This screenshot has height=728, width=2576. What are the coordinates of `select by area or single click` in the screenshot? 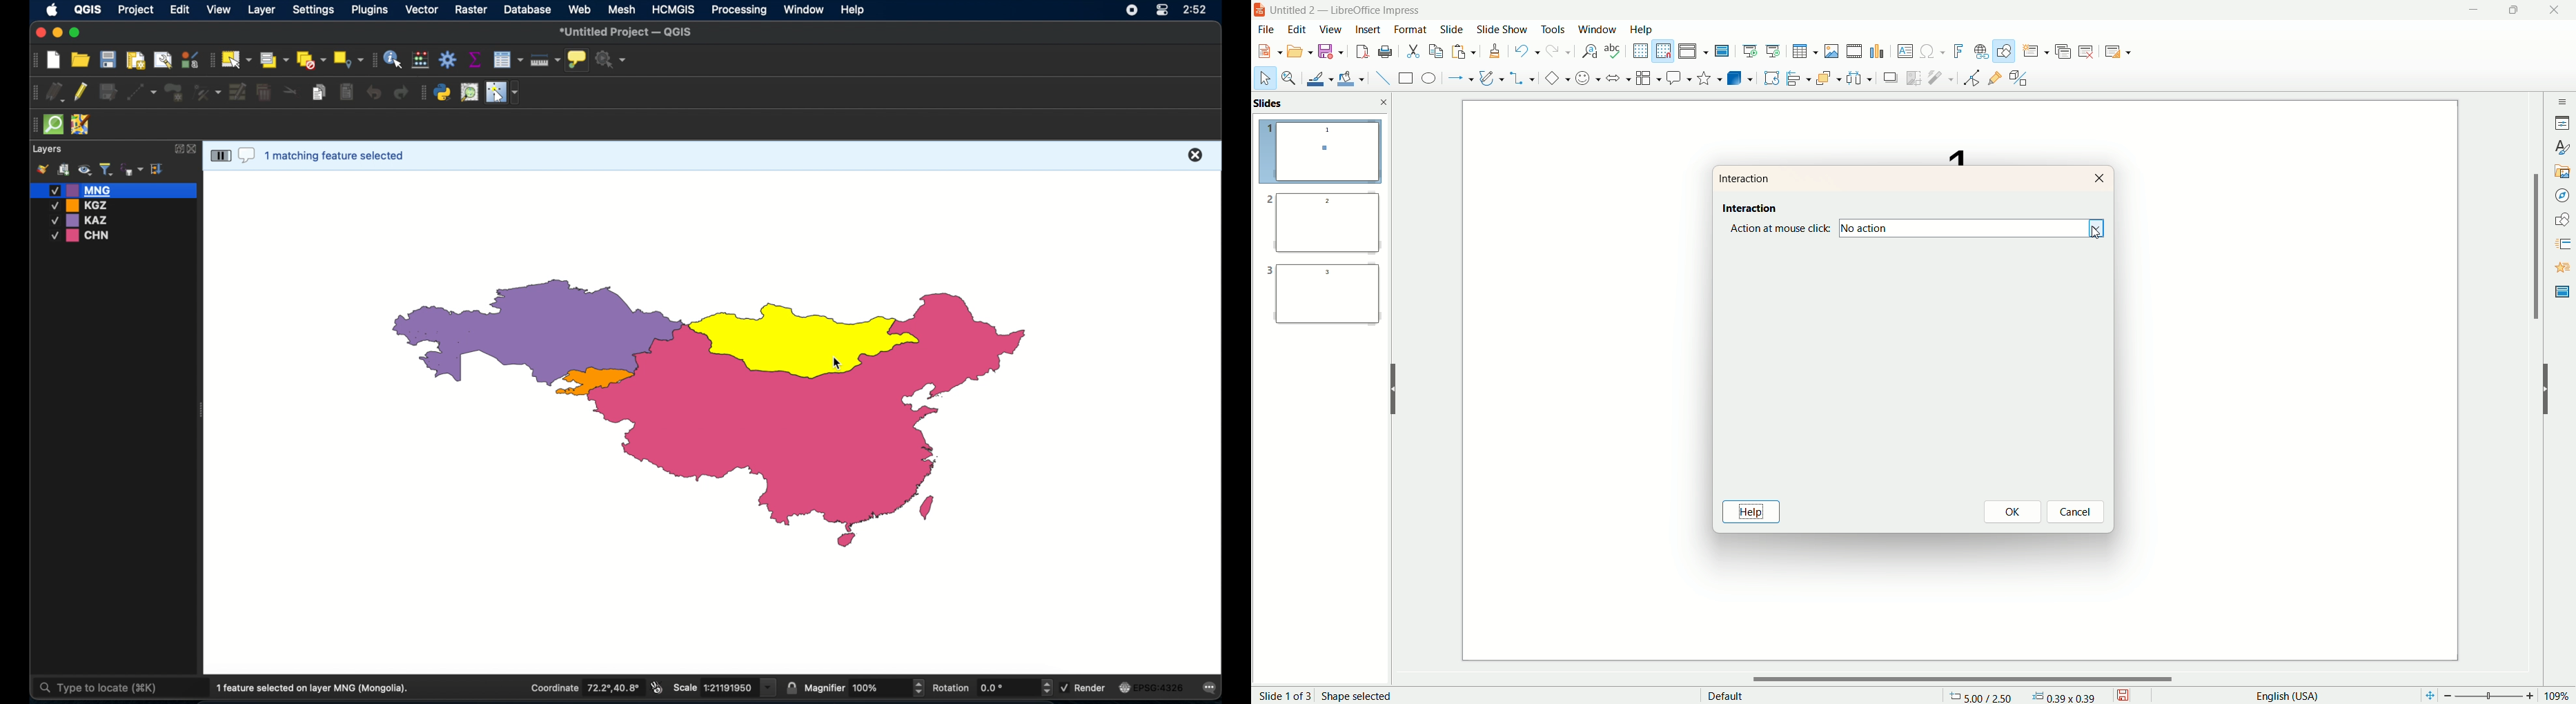 It's located at (272, 59).